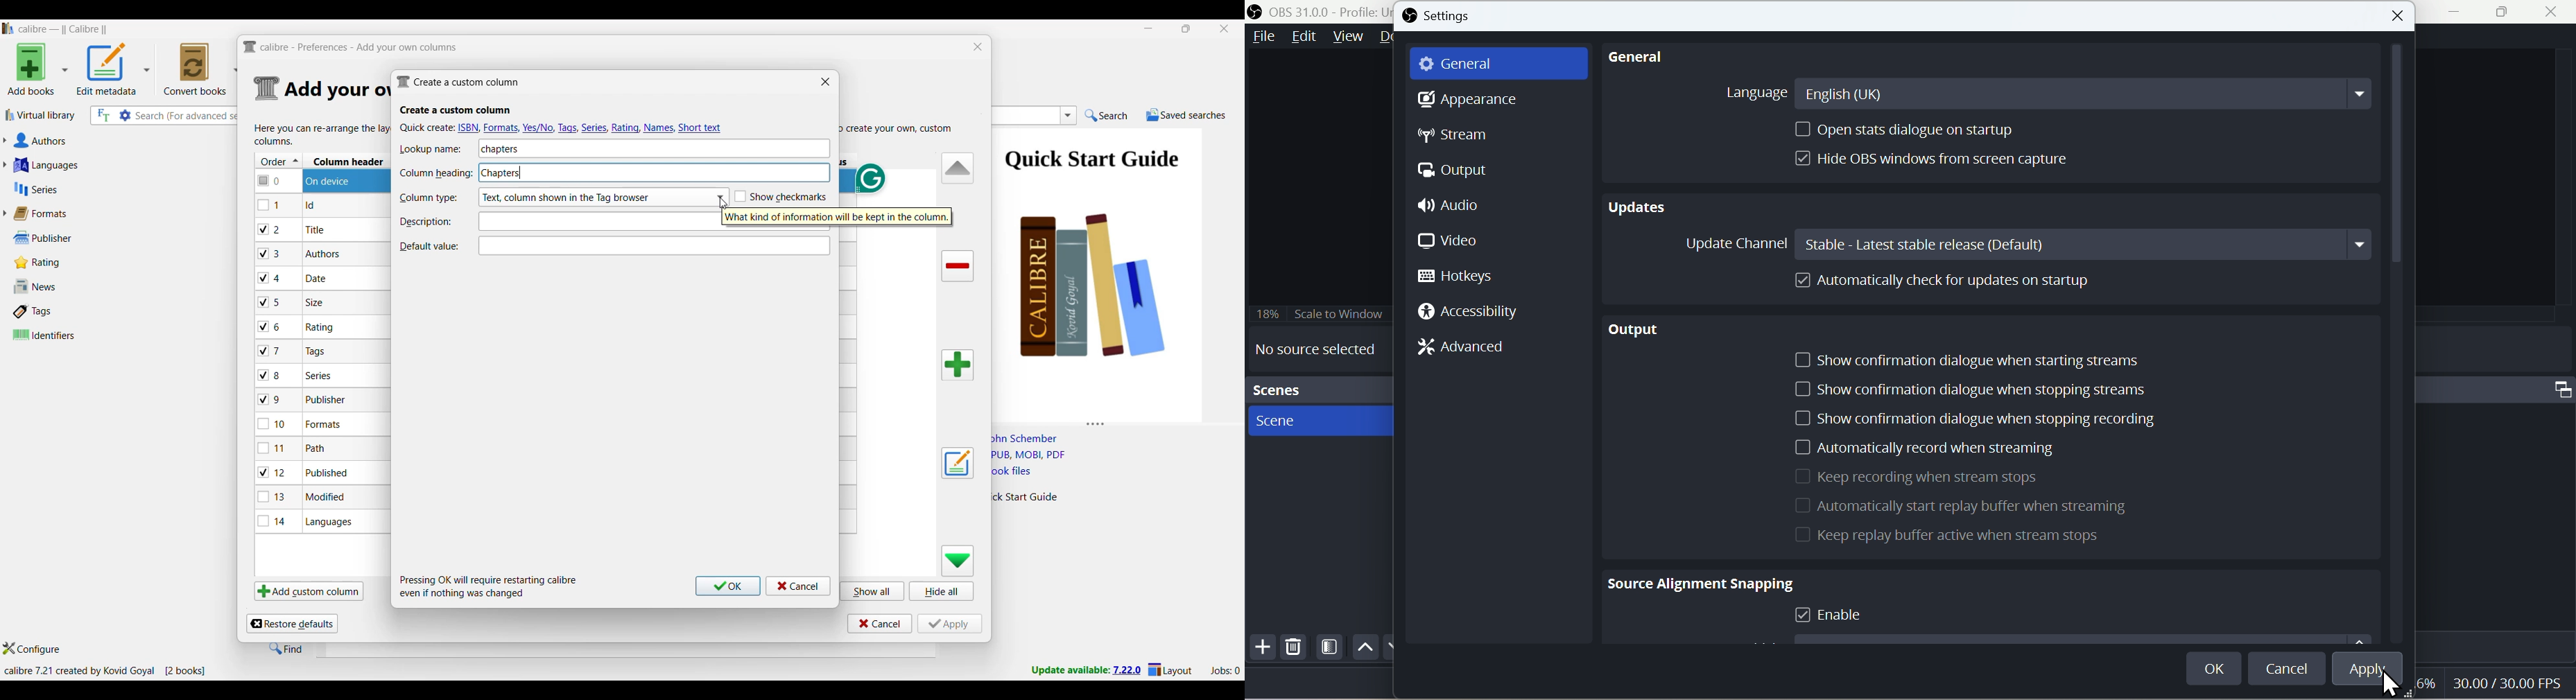 Image resolution: width=2576 pixels, height=700 pixels. What do you see at coordinates (99, 165) in the screenshot?
I see `Languages` at bounding box center [99, 165].